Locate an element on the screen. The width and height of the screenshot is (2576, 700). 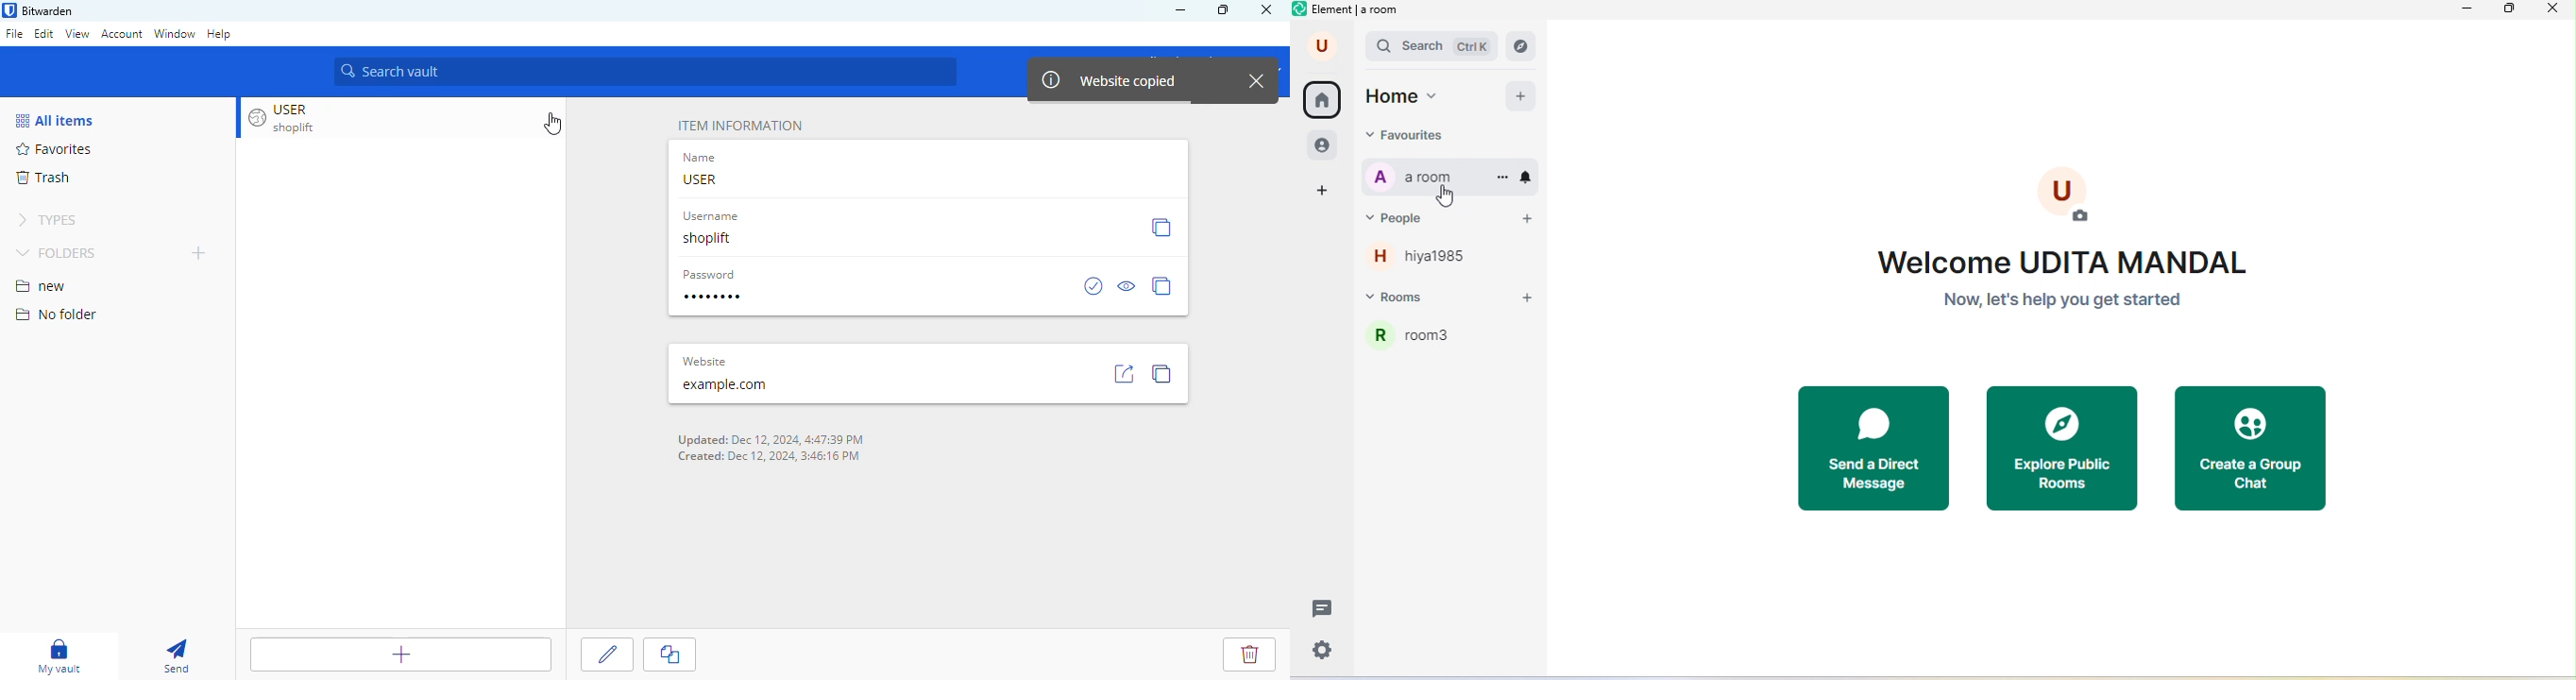
add room is located at coordinates (1532, 299).